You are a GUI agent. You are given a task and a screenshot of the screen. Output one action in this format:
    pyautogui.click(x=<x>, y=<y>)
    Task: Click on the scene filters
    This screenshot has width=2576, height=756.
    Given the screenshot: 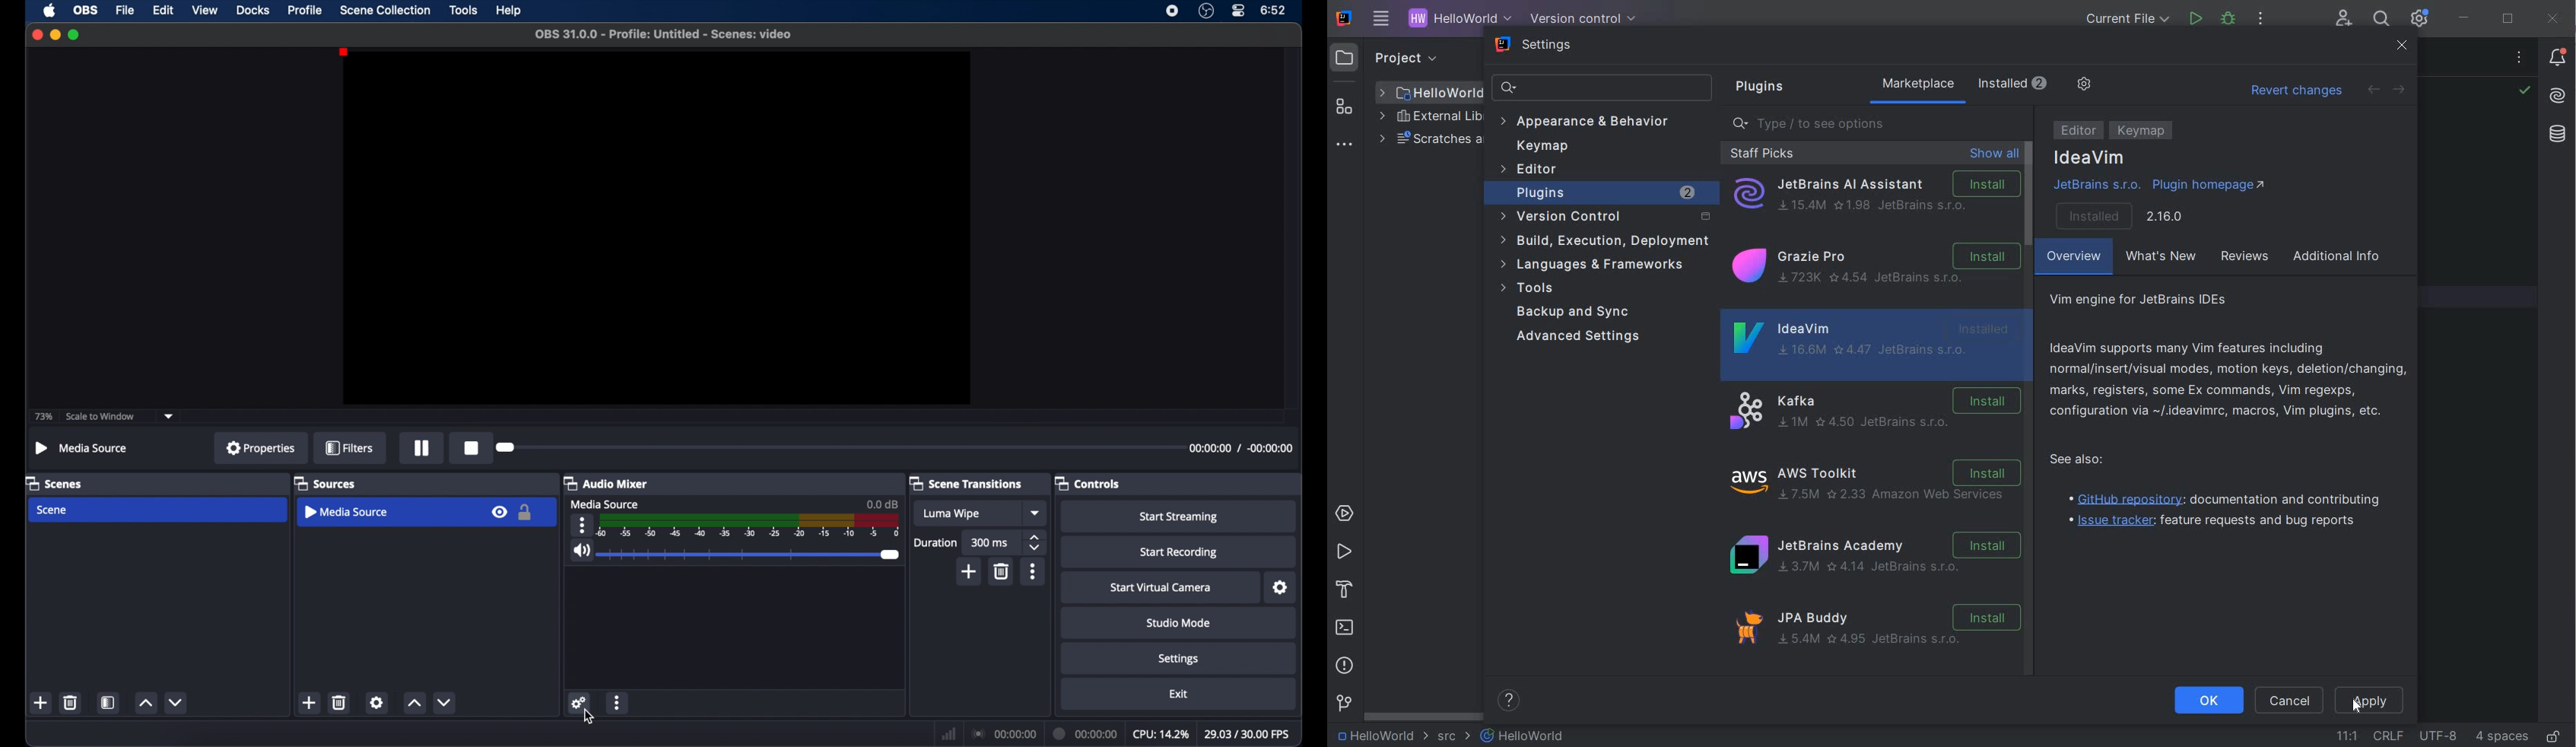 What is the action you would take?
    pyautogui.click(x=109, y=703)
    